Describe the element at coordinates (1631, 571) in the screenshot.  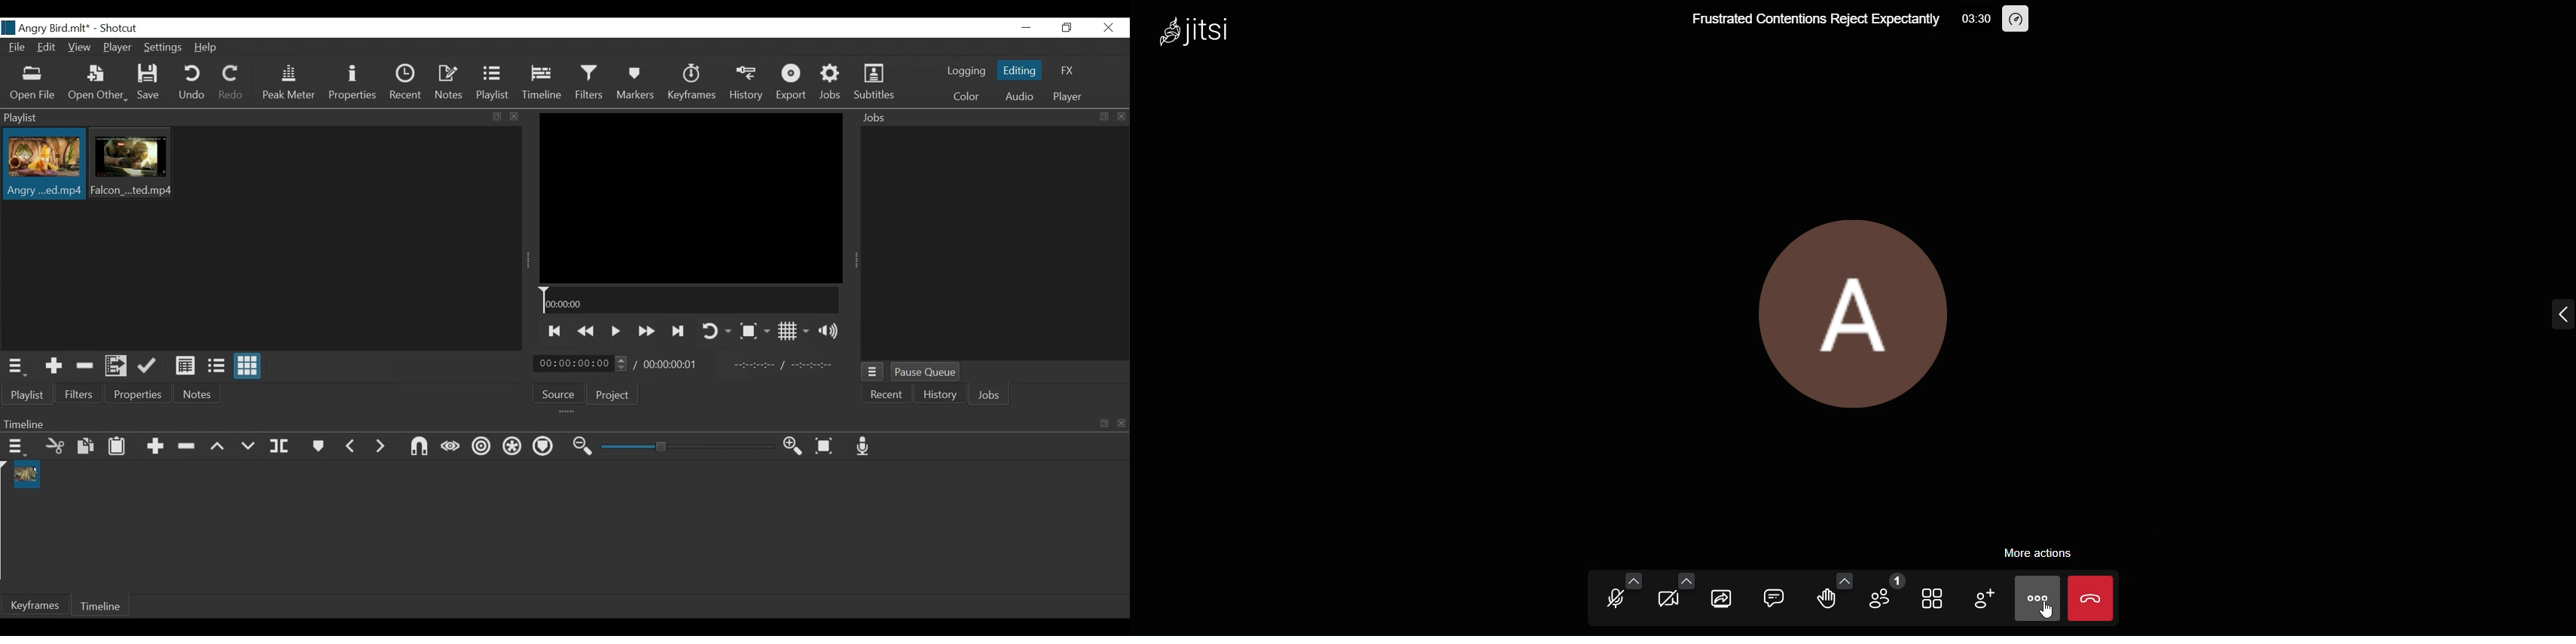
I see `audio setting` at that location.